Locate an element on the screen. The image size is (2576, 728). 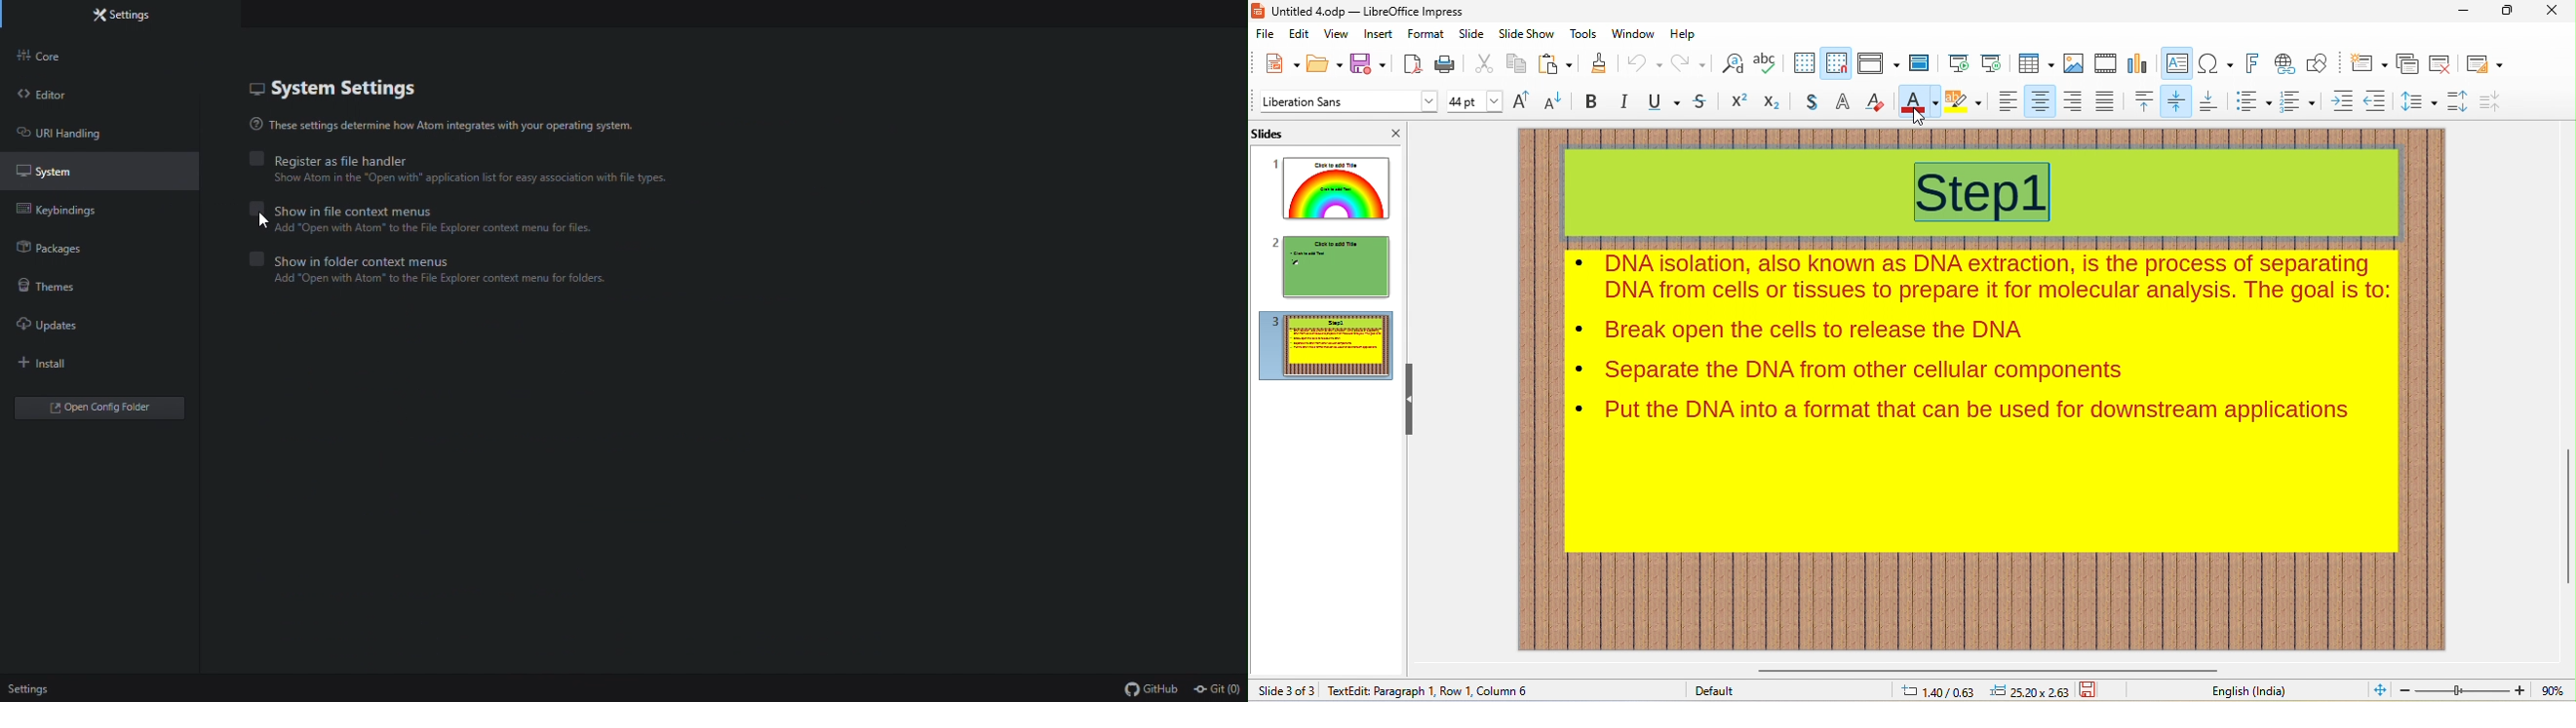
hide is located at coordinates (1414, 404).